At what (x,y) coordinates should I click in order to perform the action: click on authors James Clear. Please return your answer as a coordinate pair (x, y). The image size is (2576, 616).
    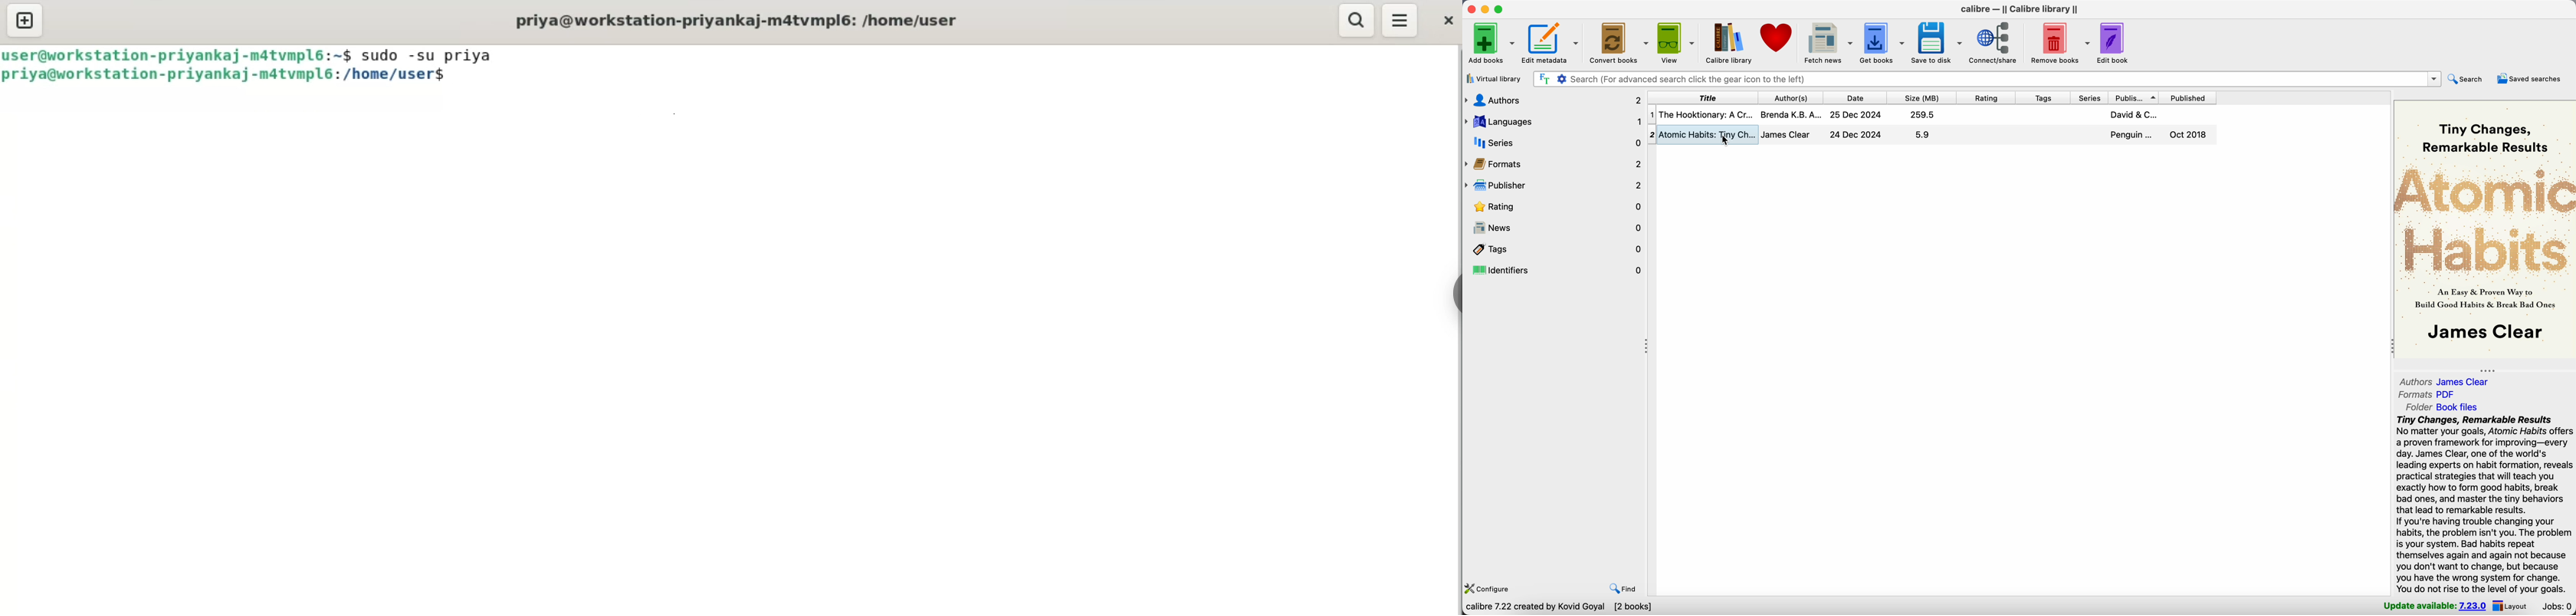
    Looking at the image, I should click on (2445, 381).